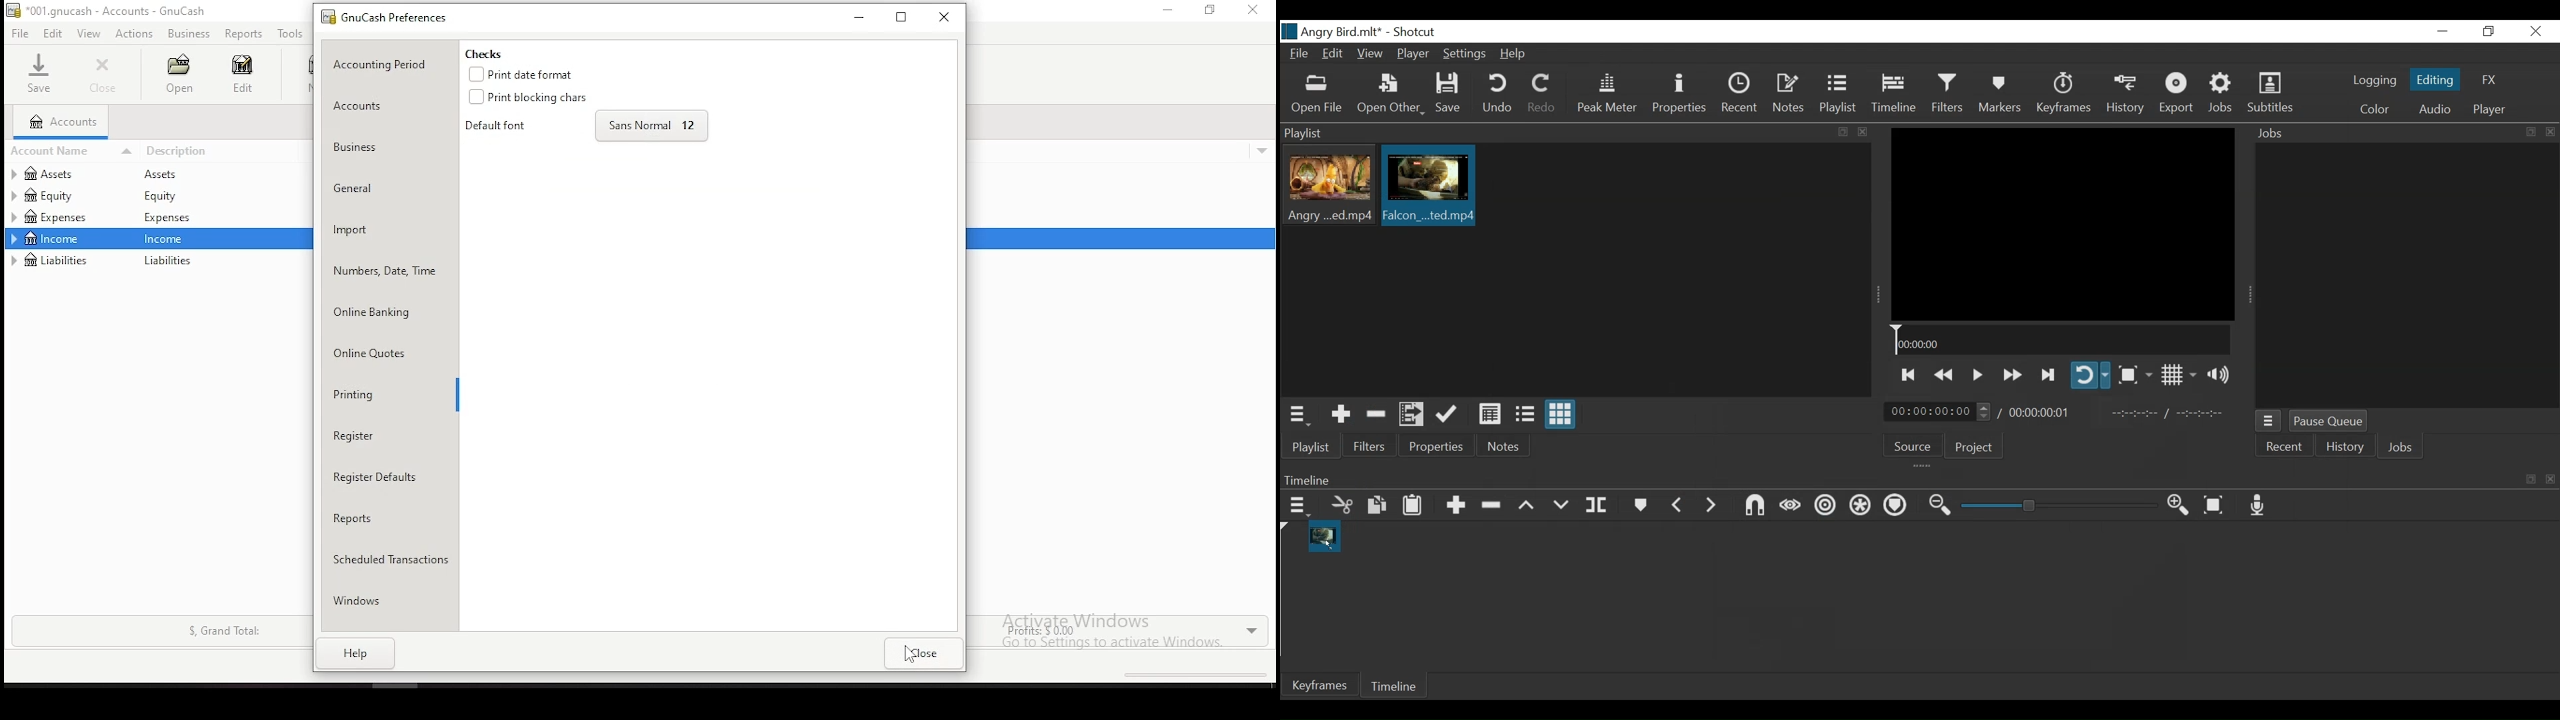  I want to click on Jobs Menu, so click(2267, 422).